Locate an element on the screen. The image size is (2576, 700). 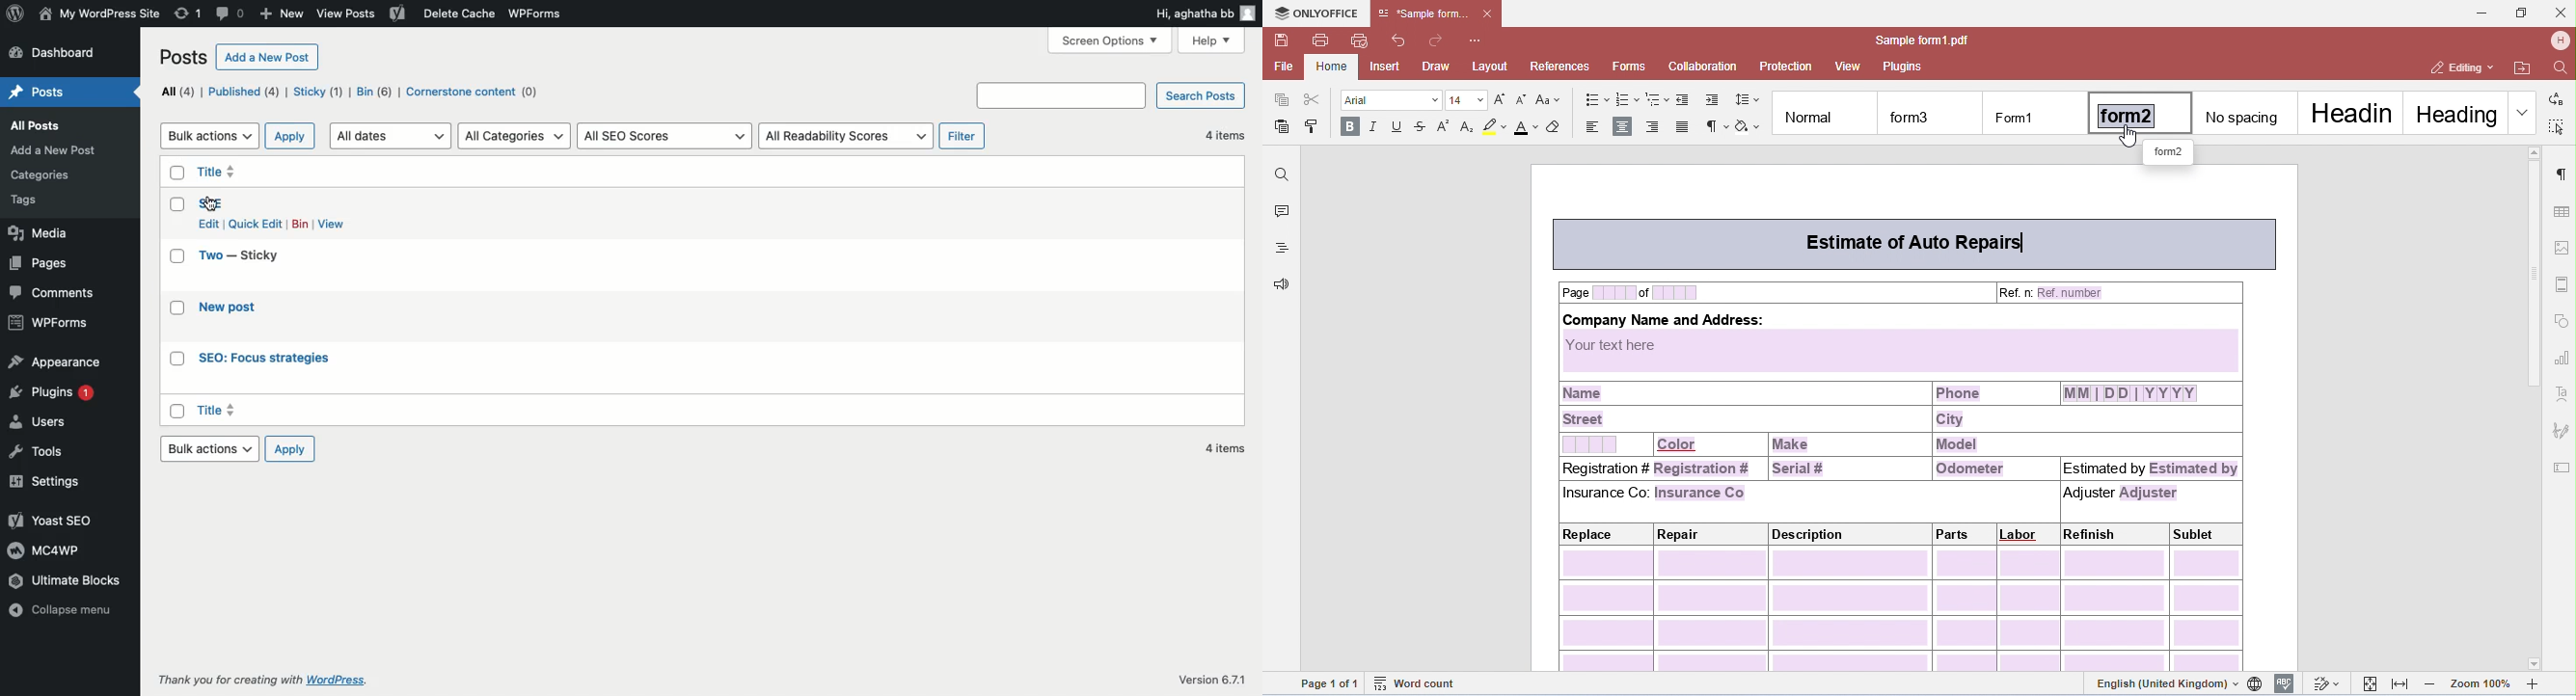
Posts is located at coordinates (184, 57).